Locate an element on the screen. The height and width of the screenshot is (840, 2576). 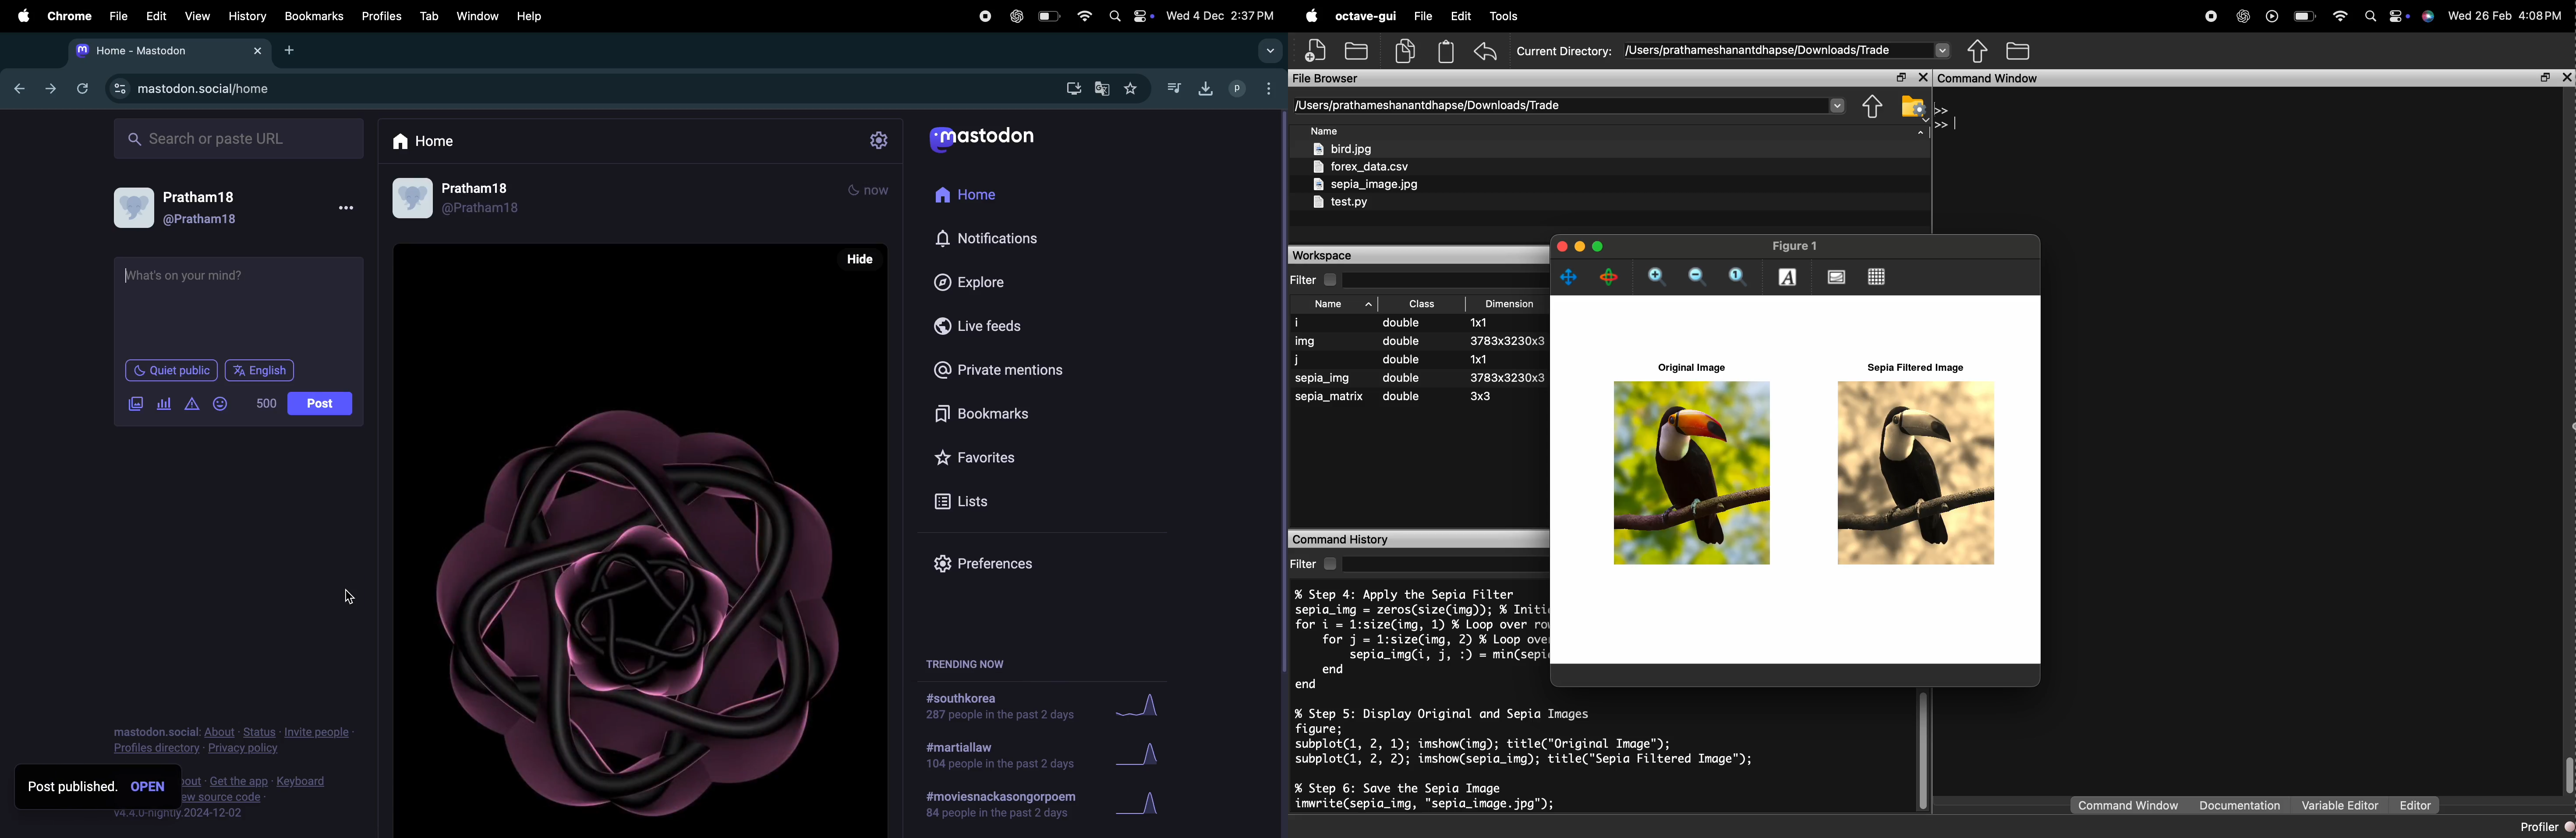
mode is located at coordinates (867, 193).